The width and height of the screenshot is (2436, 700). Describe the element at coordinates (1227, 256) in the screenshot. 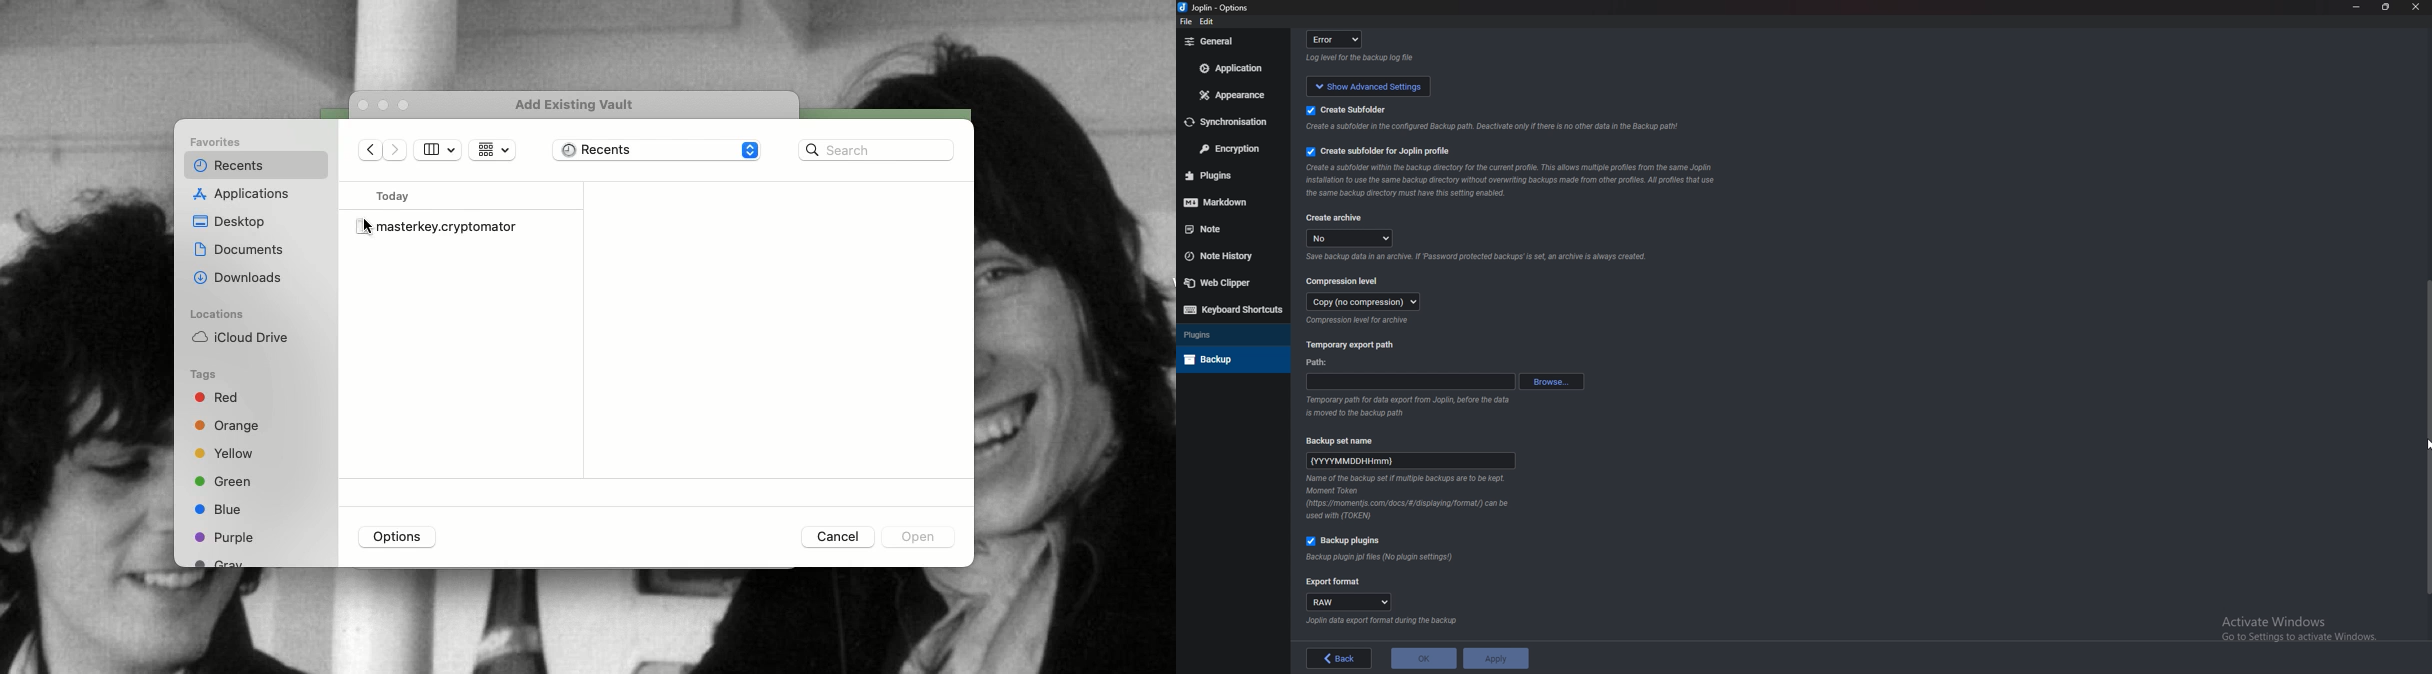

I see `Note history` at that location.